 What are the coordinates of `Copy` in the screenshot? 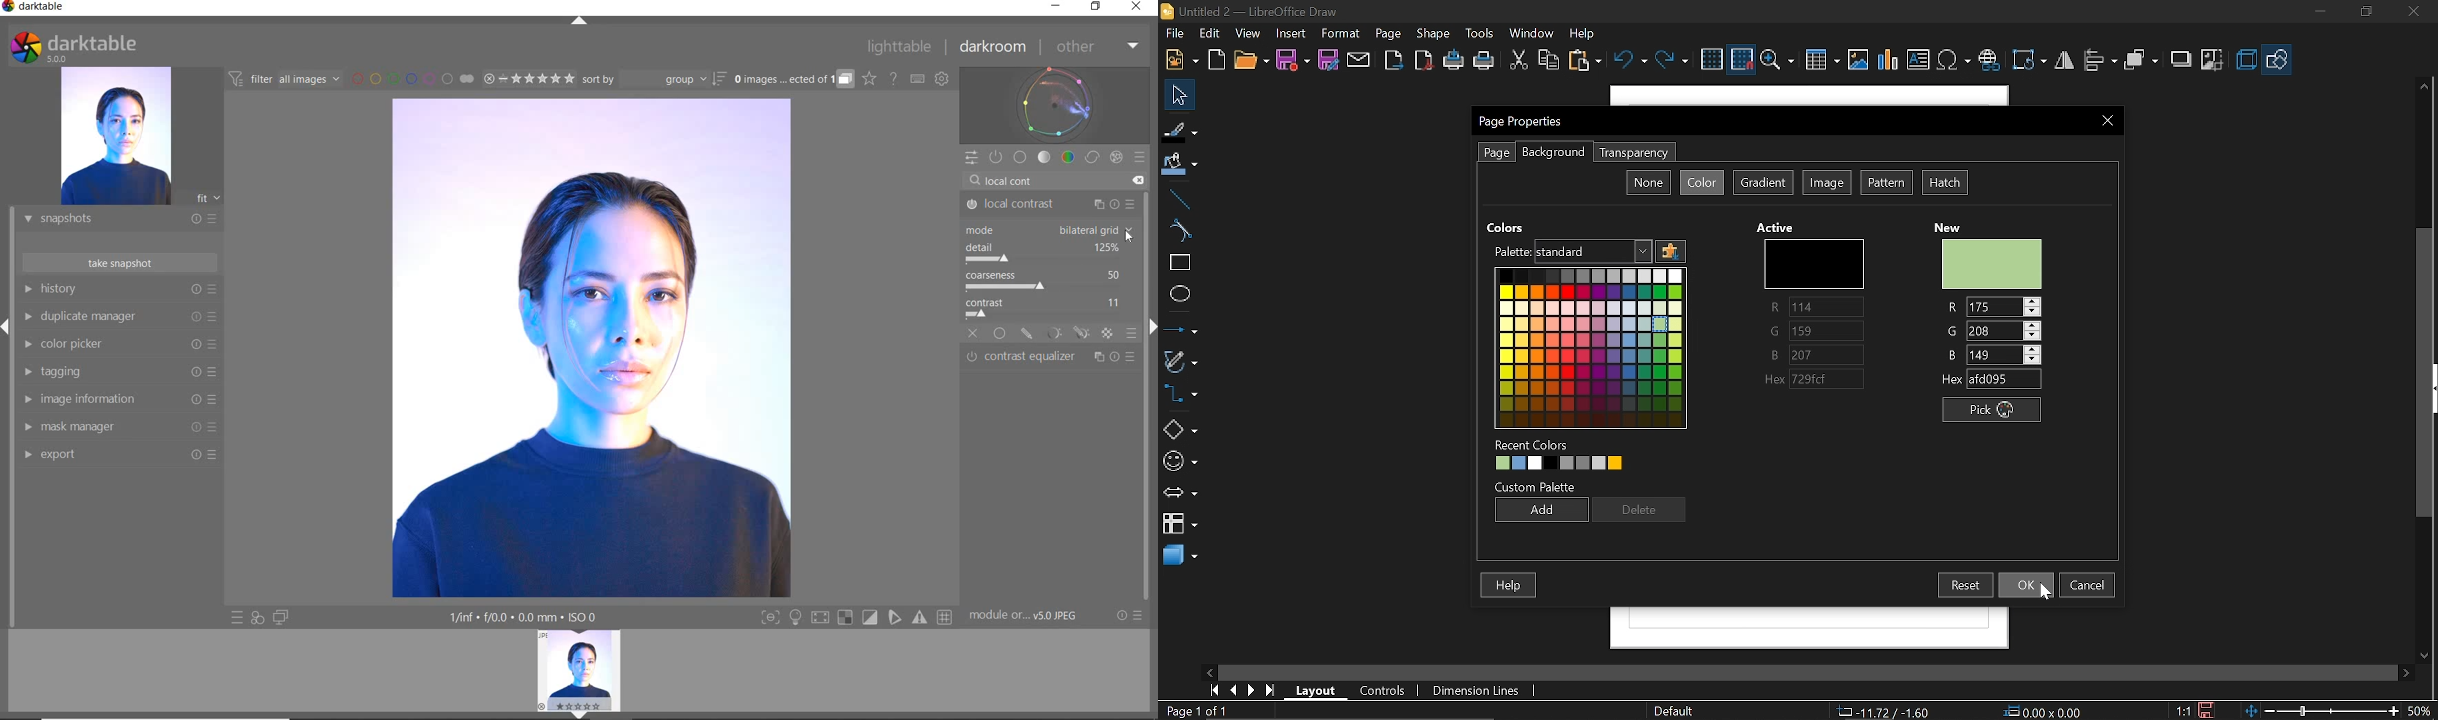 It's located at (1550, 62).